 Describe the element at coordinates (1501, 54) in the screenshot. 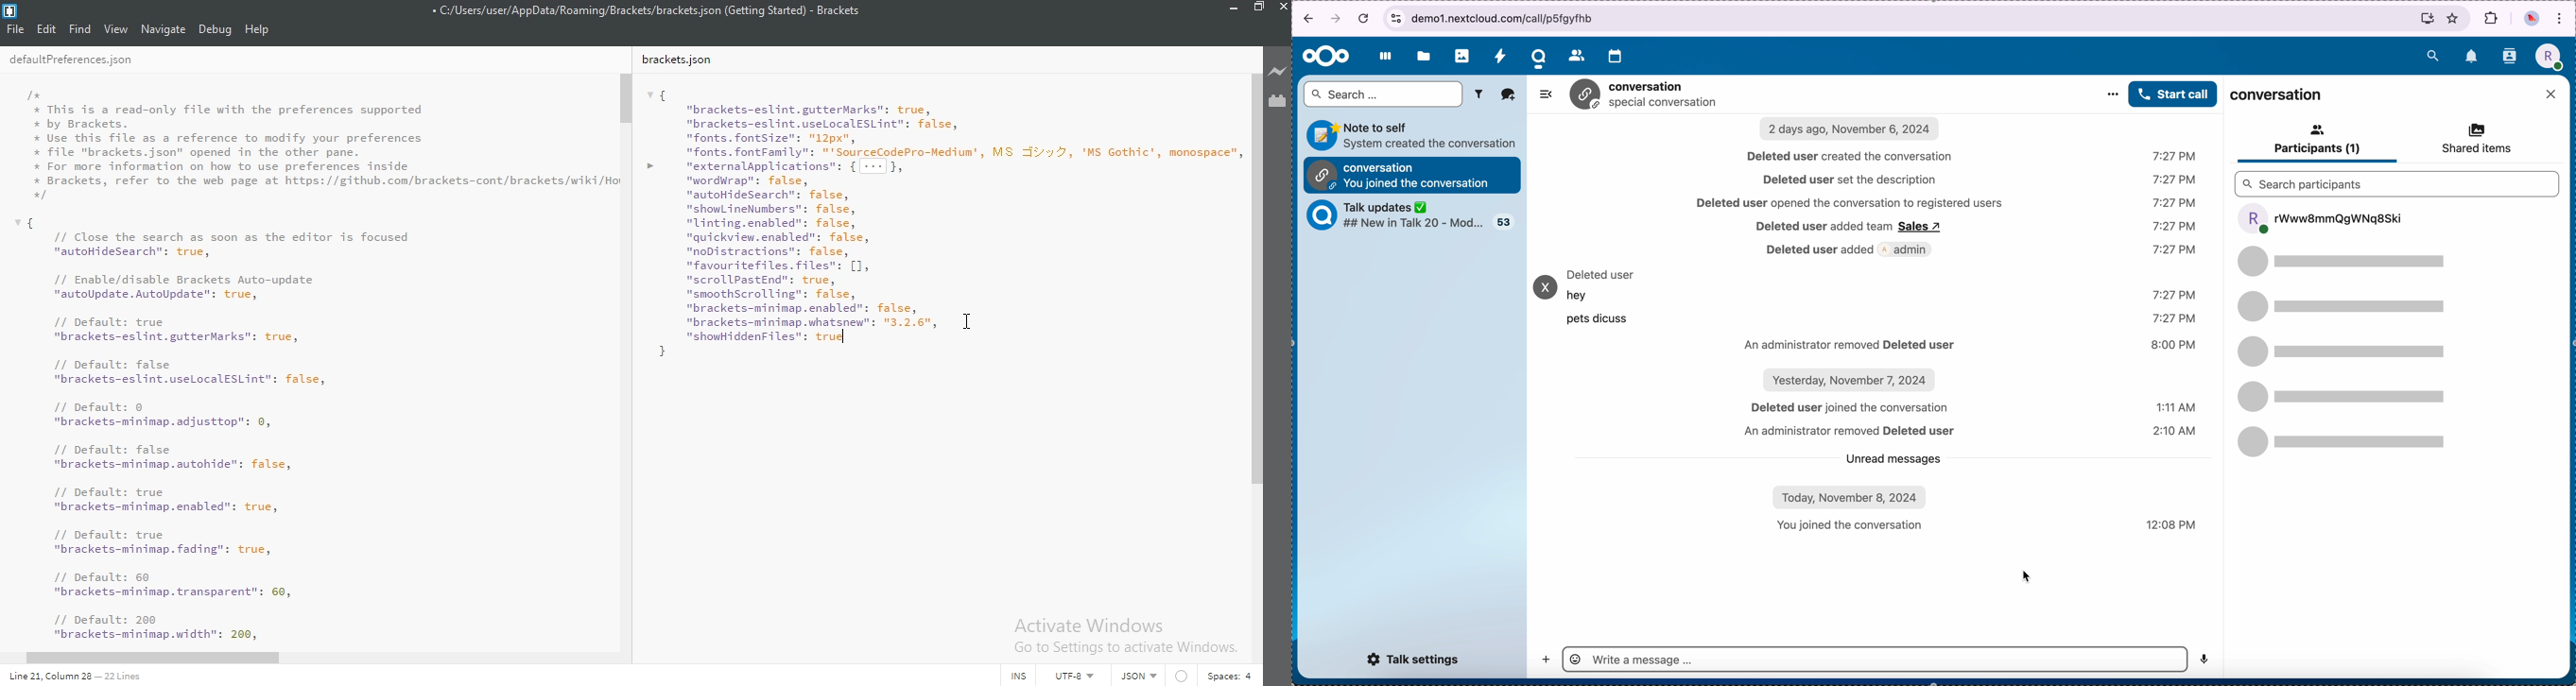

I see `activity` at that location.